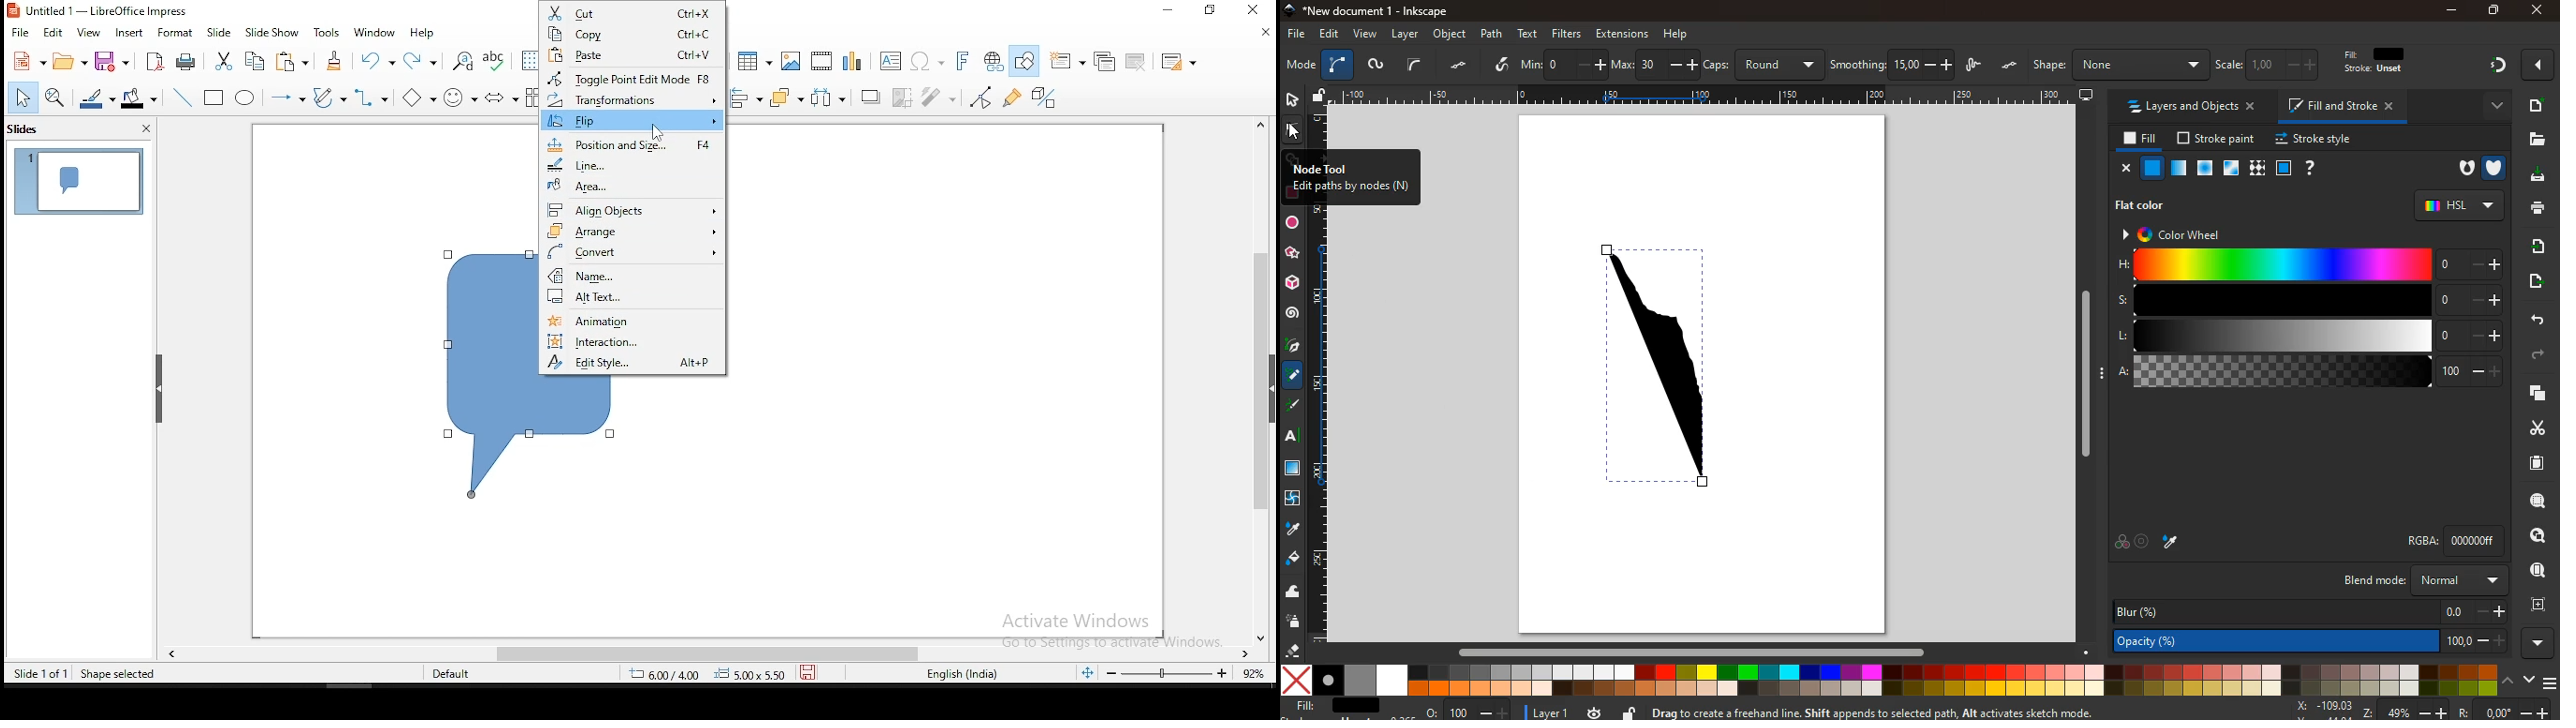 This screenshot has width=2576, height=728. Describe the element at coordinates (55, 31) in the screenshot. I see `edit` at that location.